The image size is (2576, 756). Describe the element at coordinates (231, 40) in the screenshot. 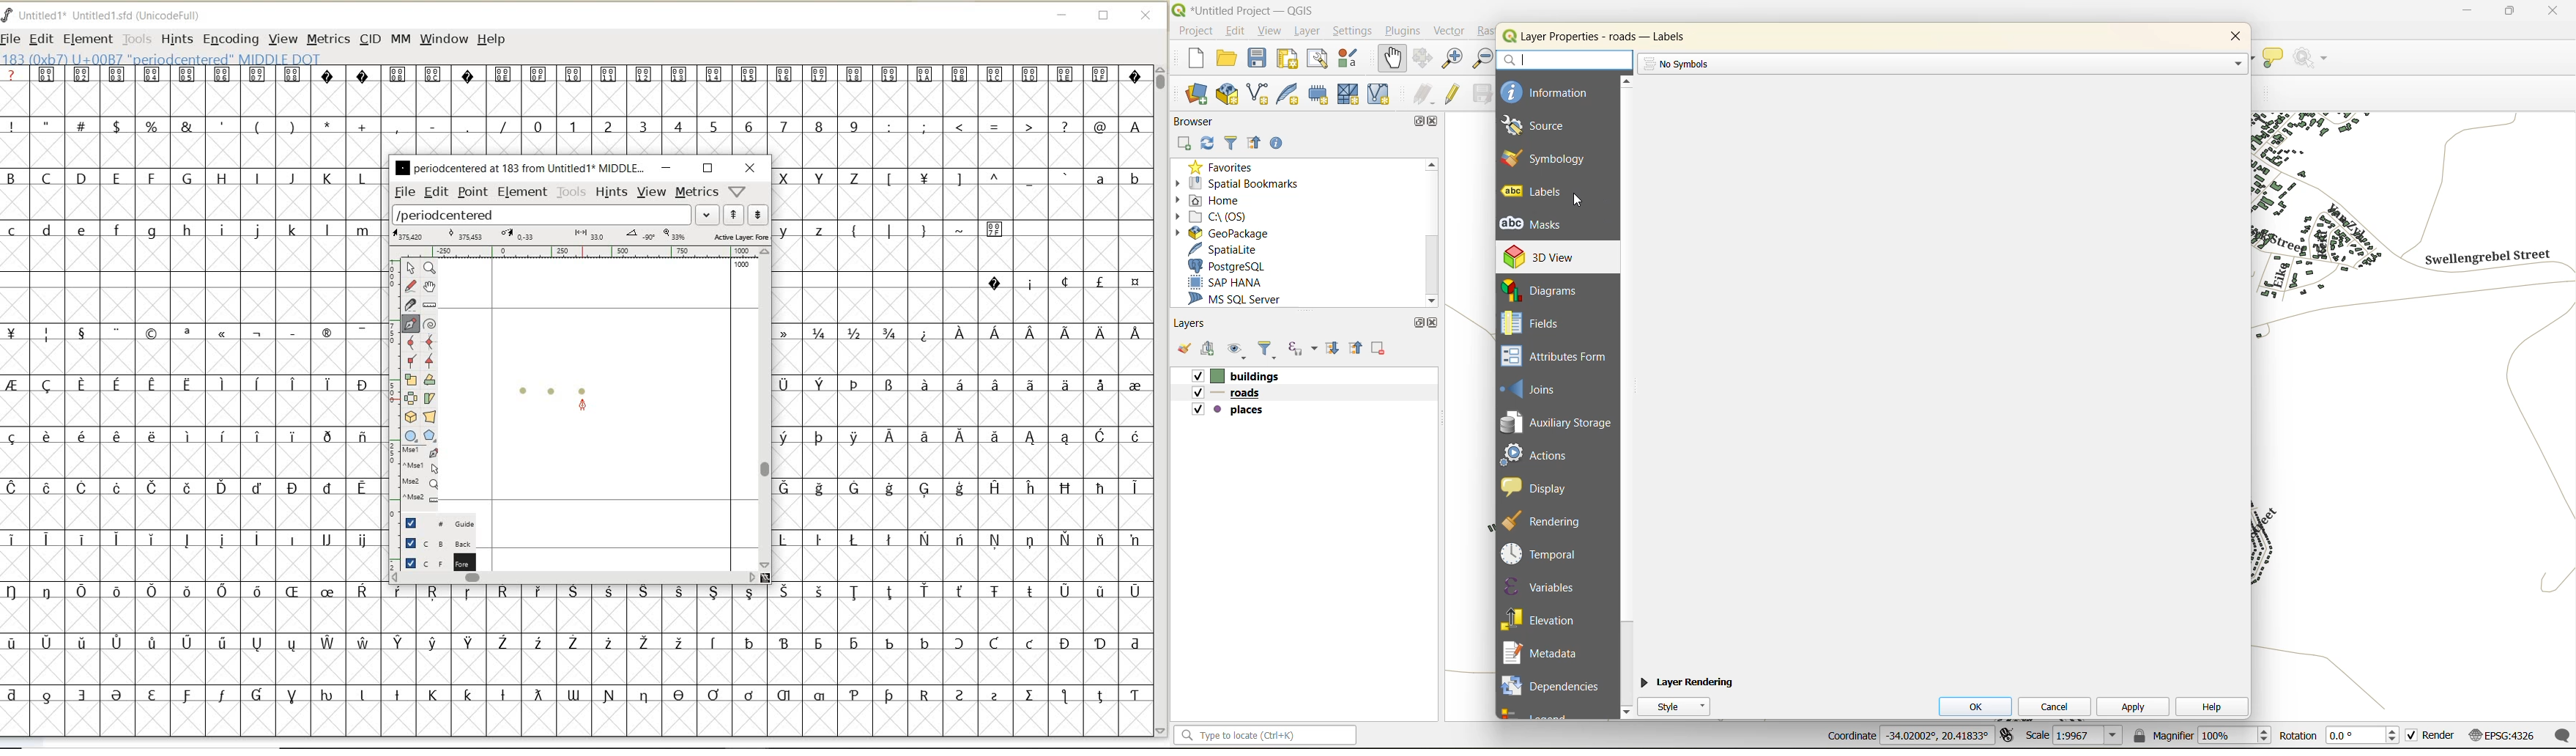

I see `ENCODING` at that location.